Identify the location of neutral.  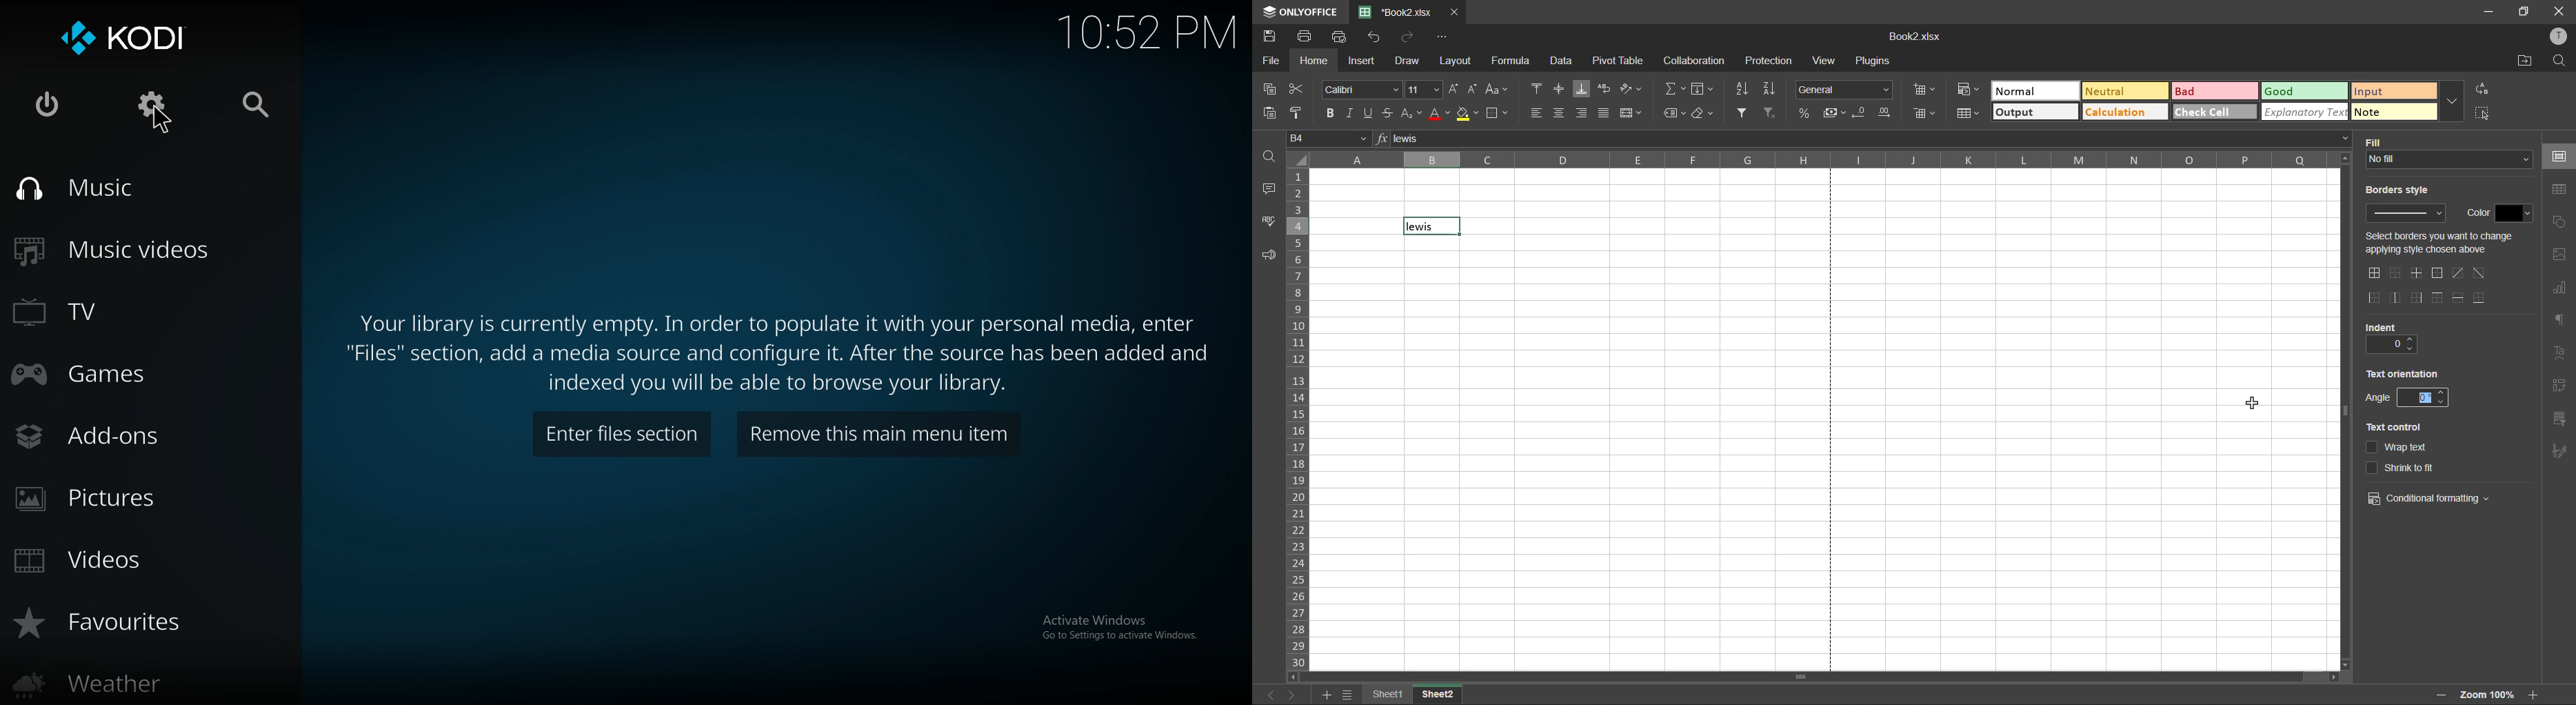
(2124, 90).